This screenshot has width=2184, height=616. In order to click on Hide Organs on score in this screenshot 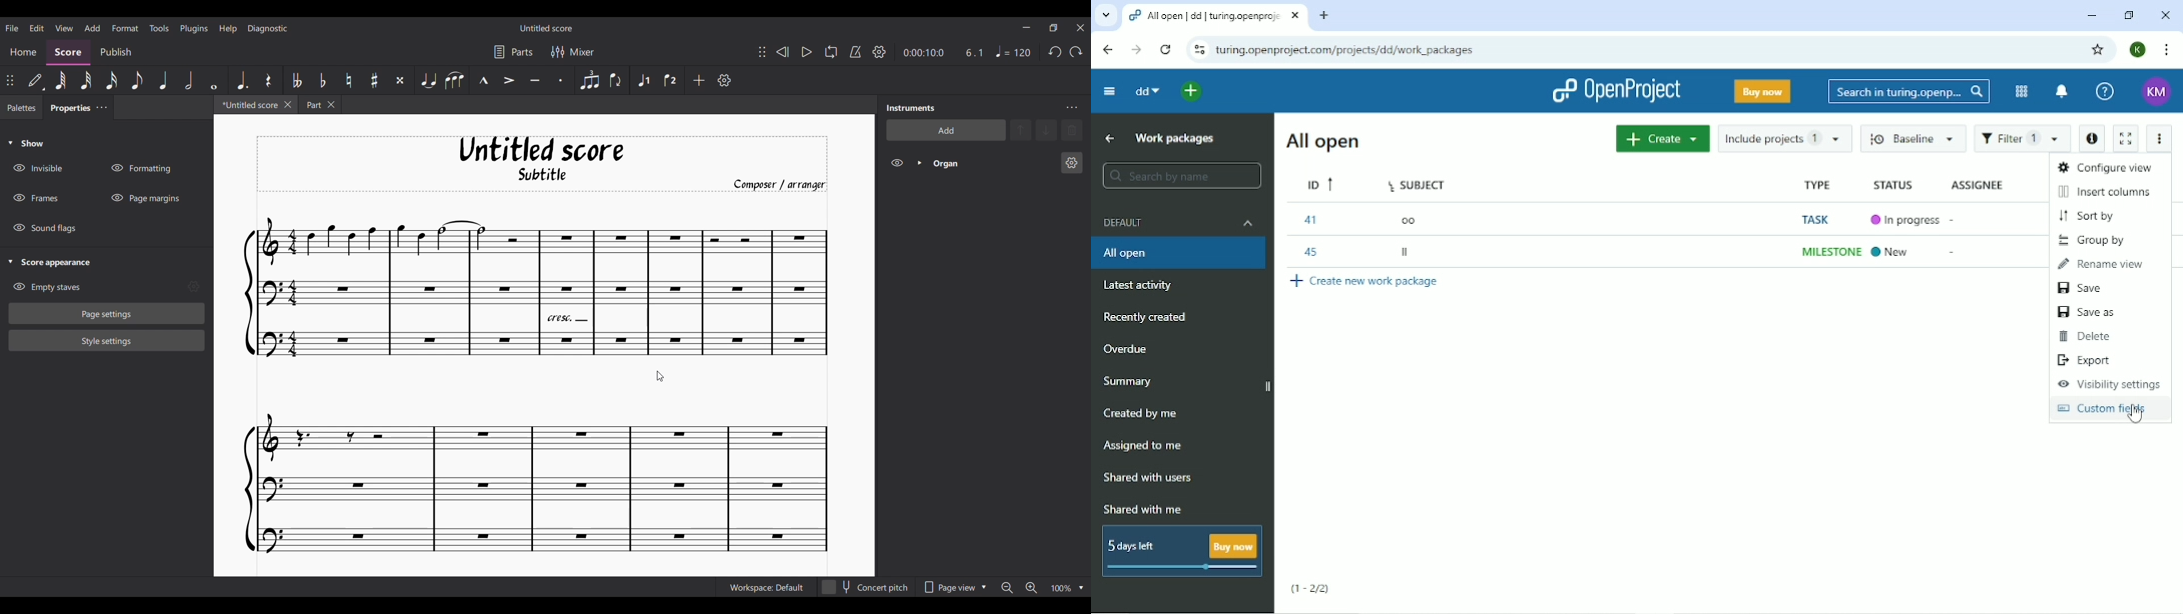, I will do `click(897, 163)`.